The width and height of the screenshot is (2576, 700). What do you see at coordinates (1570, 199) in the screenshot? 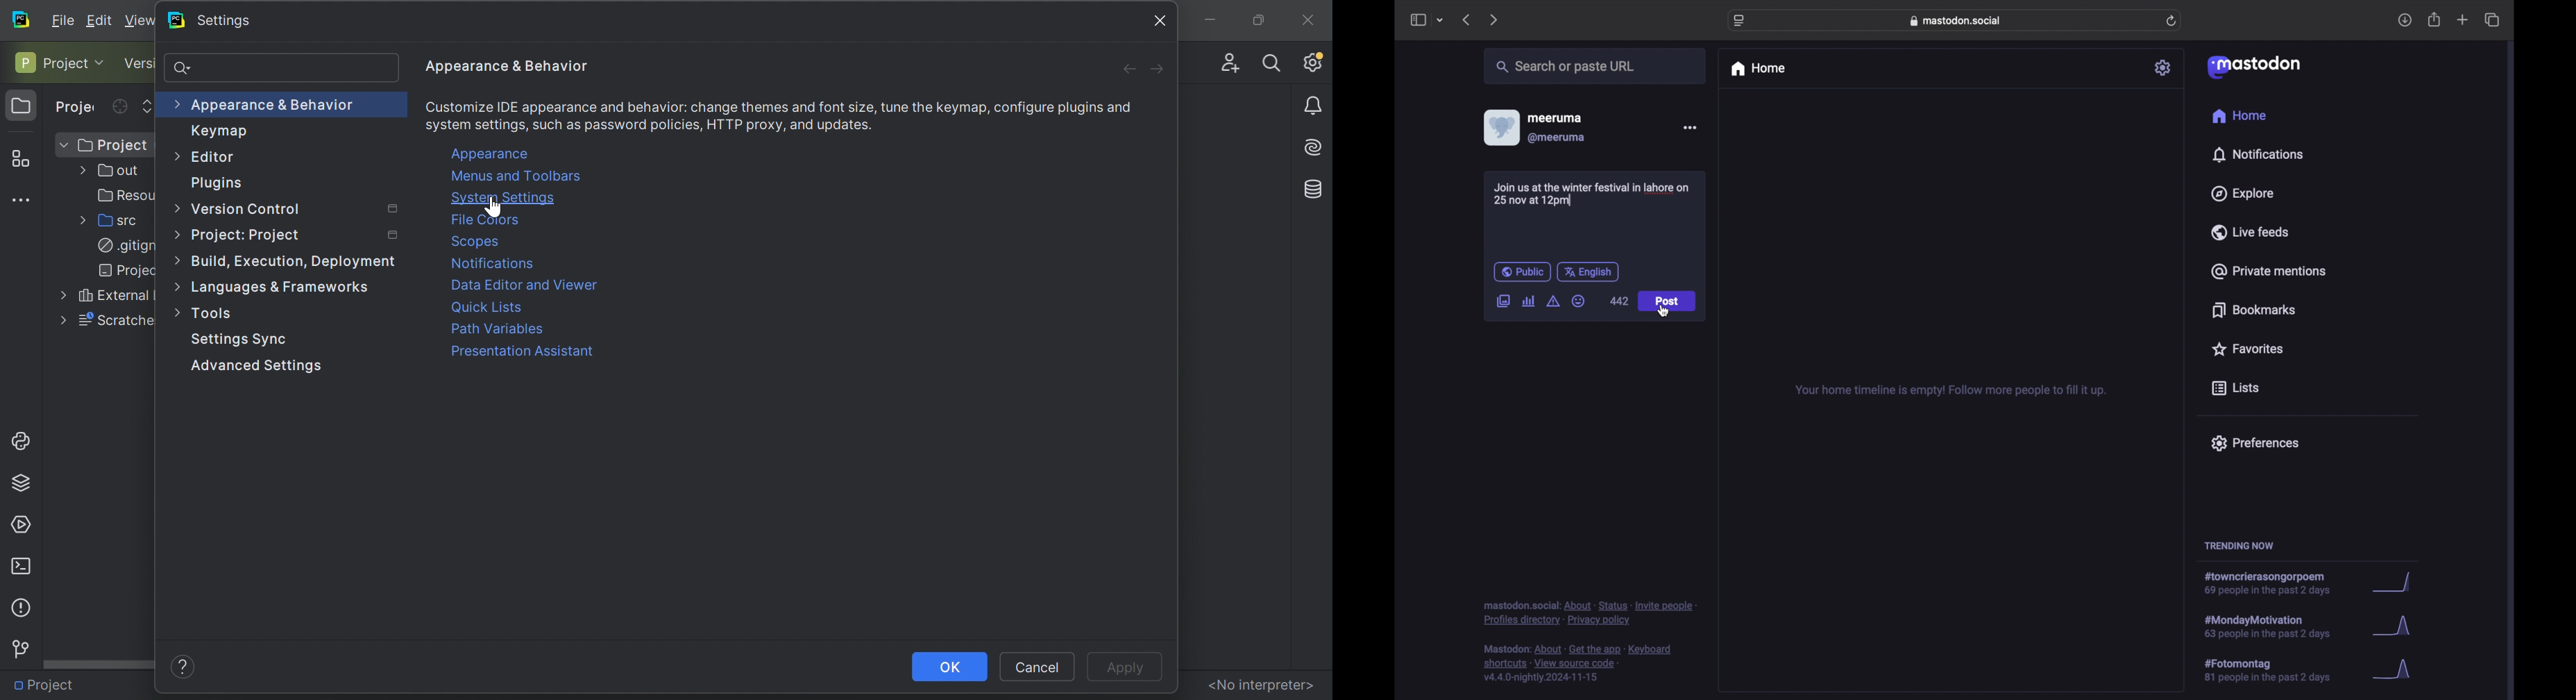
I see `text cursor` at bounding box center [1570, 199].